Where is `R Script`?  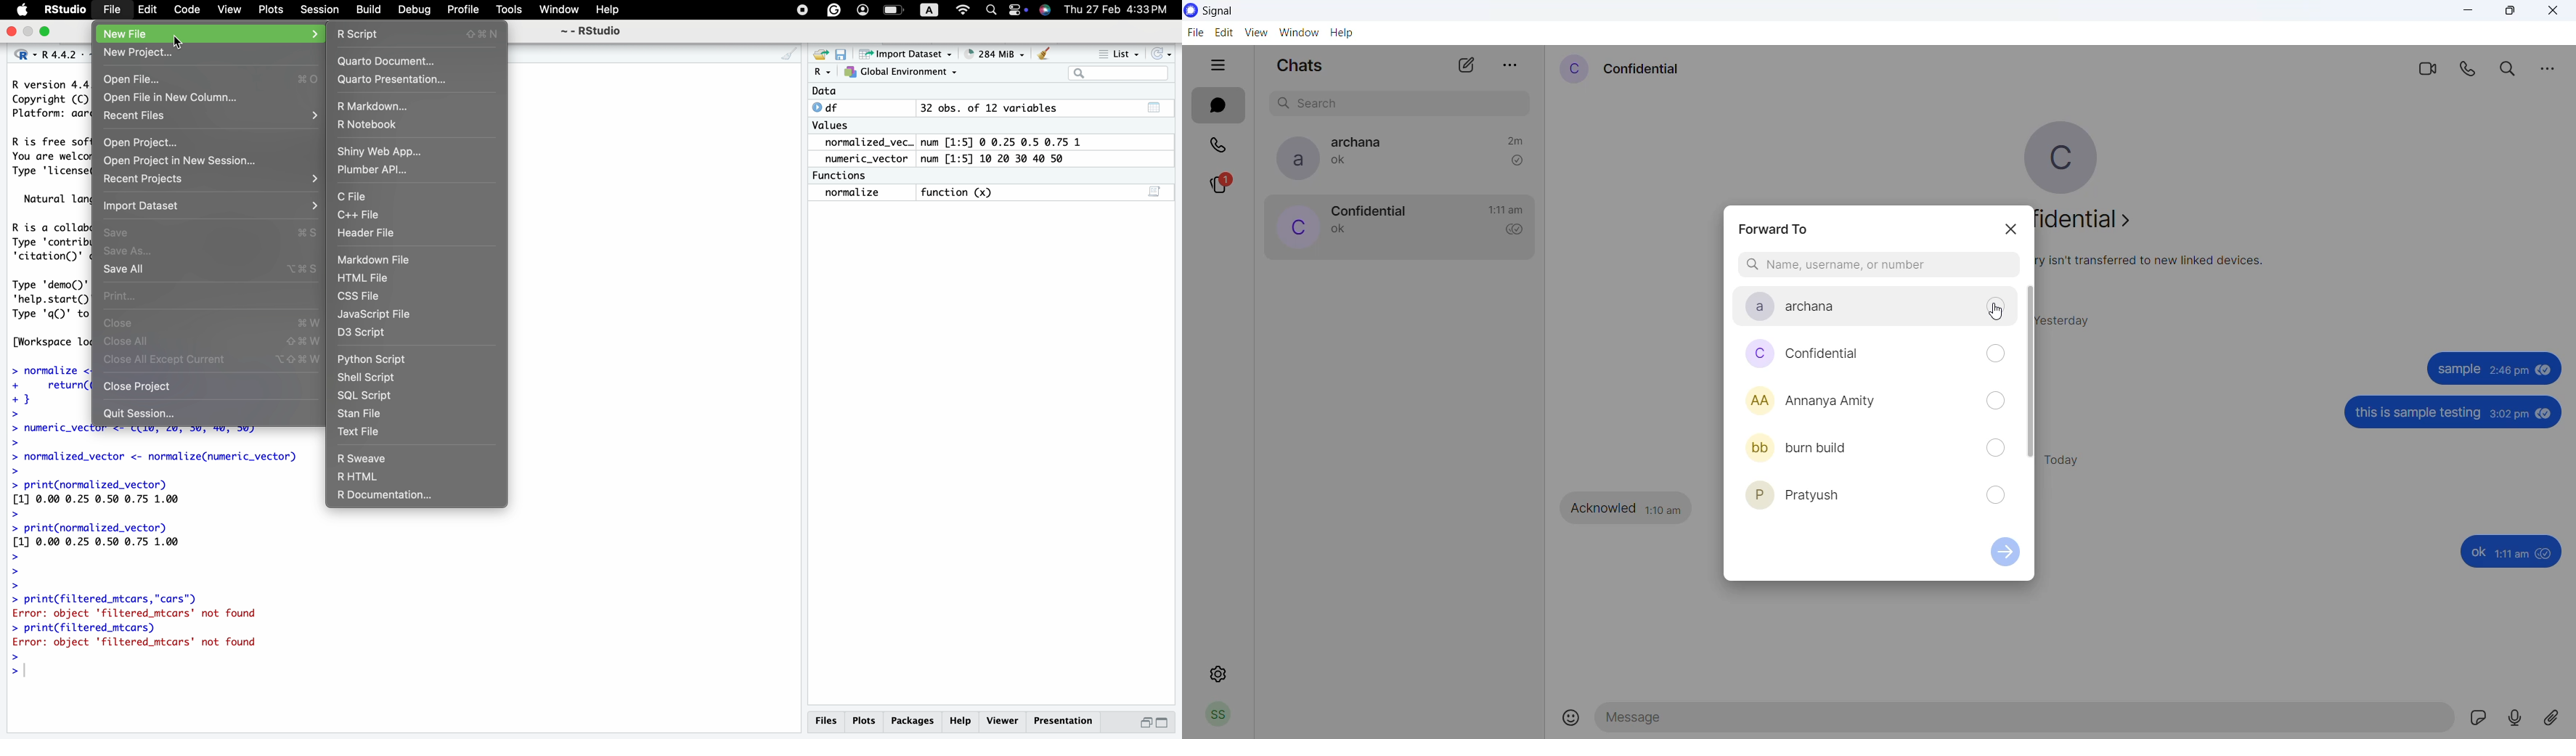 R Script is located at coordinates (422, 34).